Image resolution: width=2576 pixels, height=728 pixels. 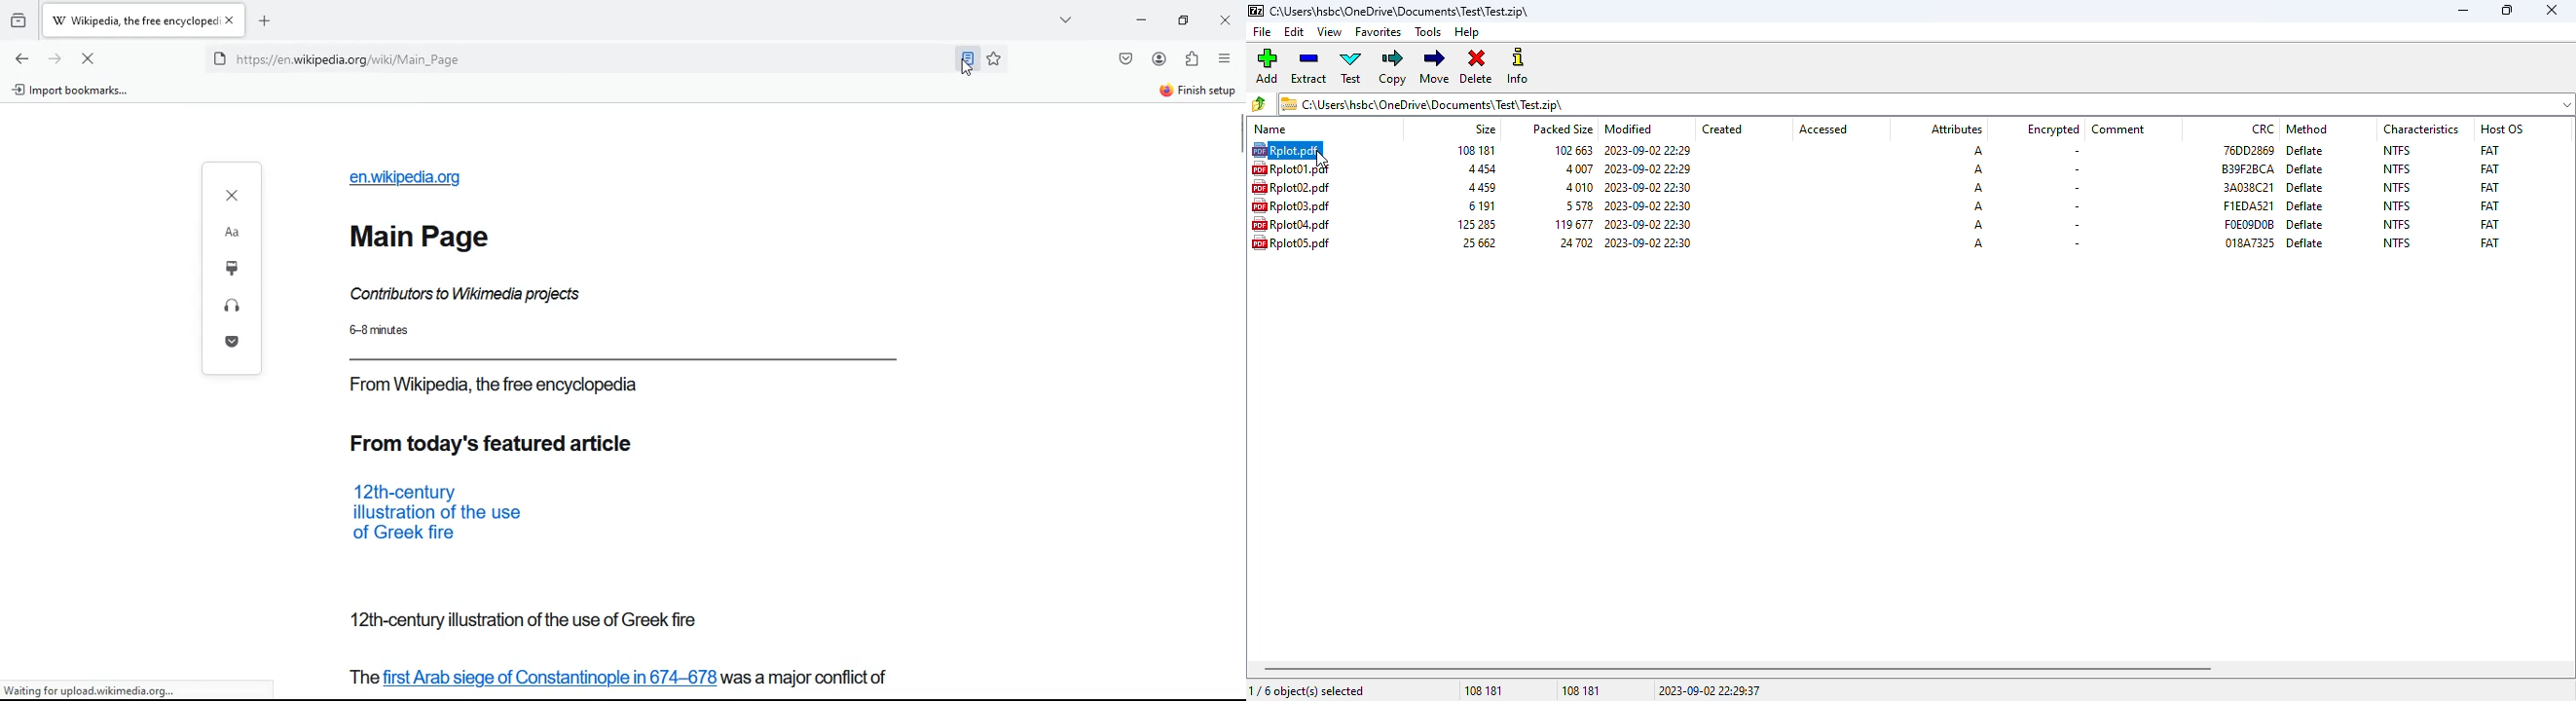 What do you see at coordinates (76, 90) in the screenshot?
I see `import bookmarks...` at bounding box center [76, 90].